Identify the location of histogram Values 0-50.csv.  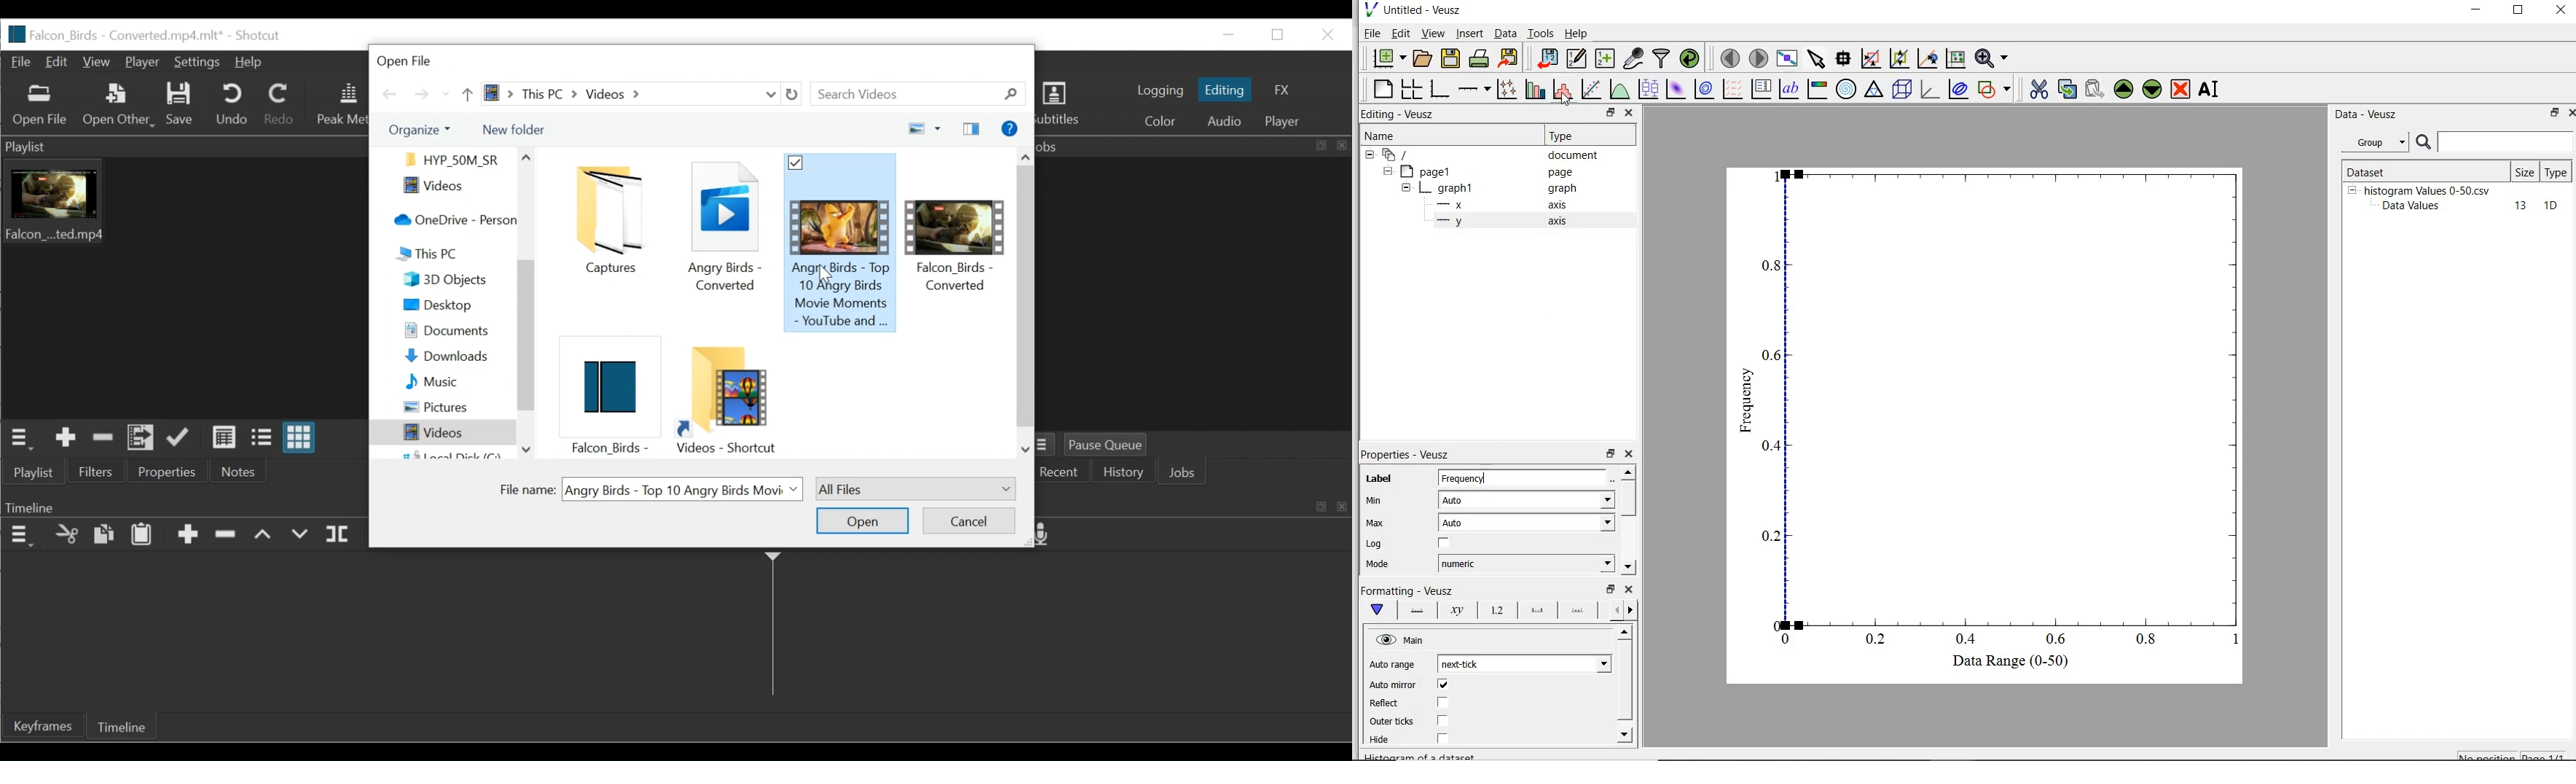
(2427, 190).